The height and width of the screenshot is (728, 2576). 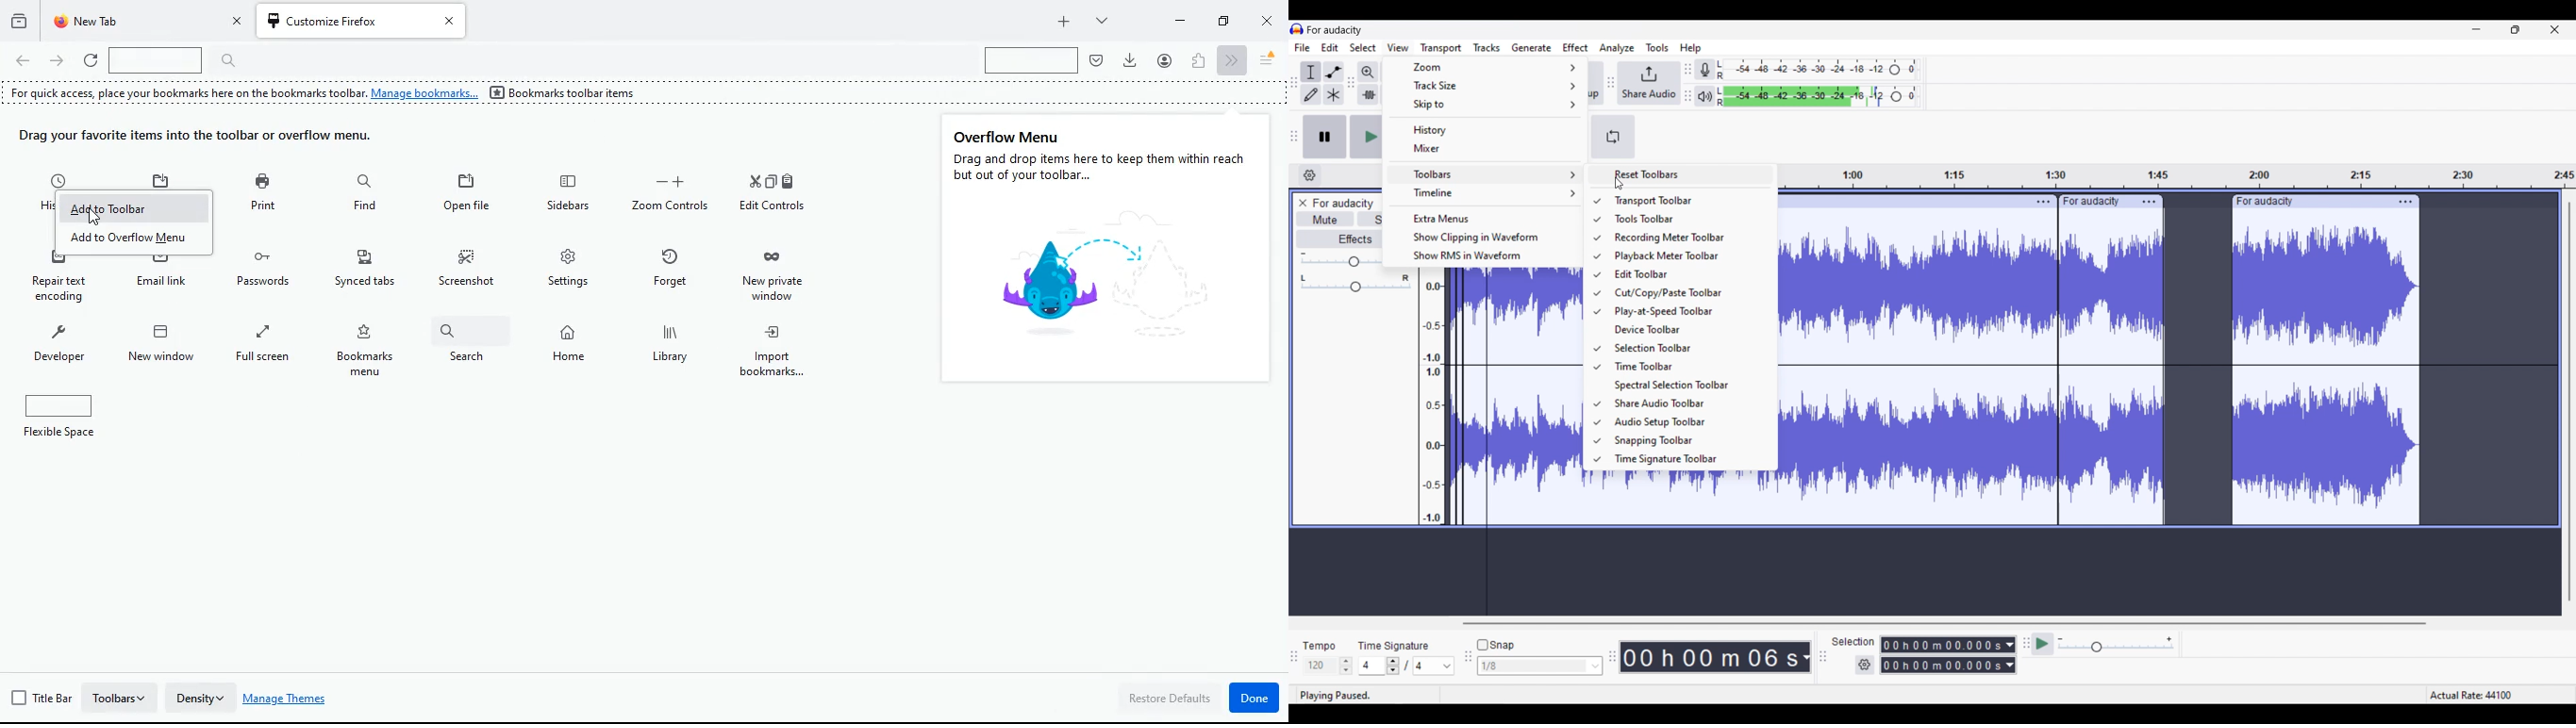 I want to click on Reset toolbars, so click(x=1682, y=174).